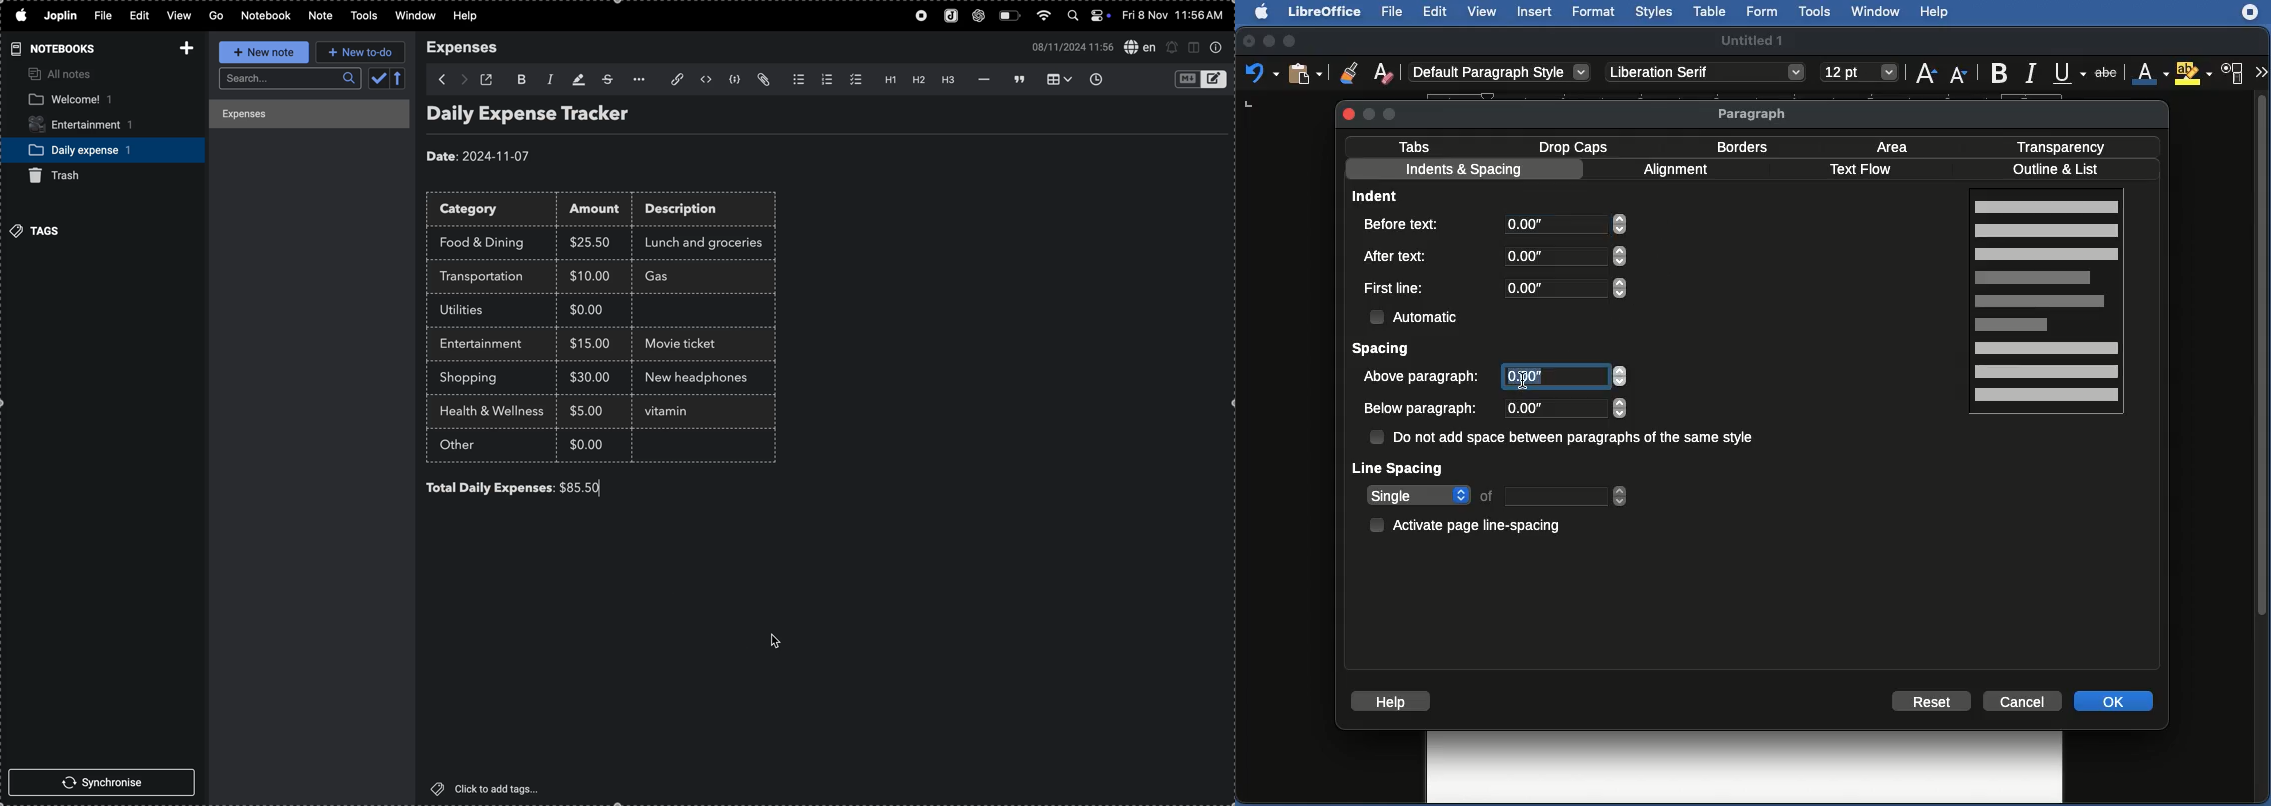 Image resolution: width=2296 pixels, height=812 pixels. I want to click on Clear , so click(1384, 72).